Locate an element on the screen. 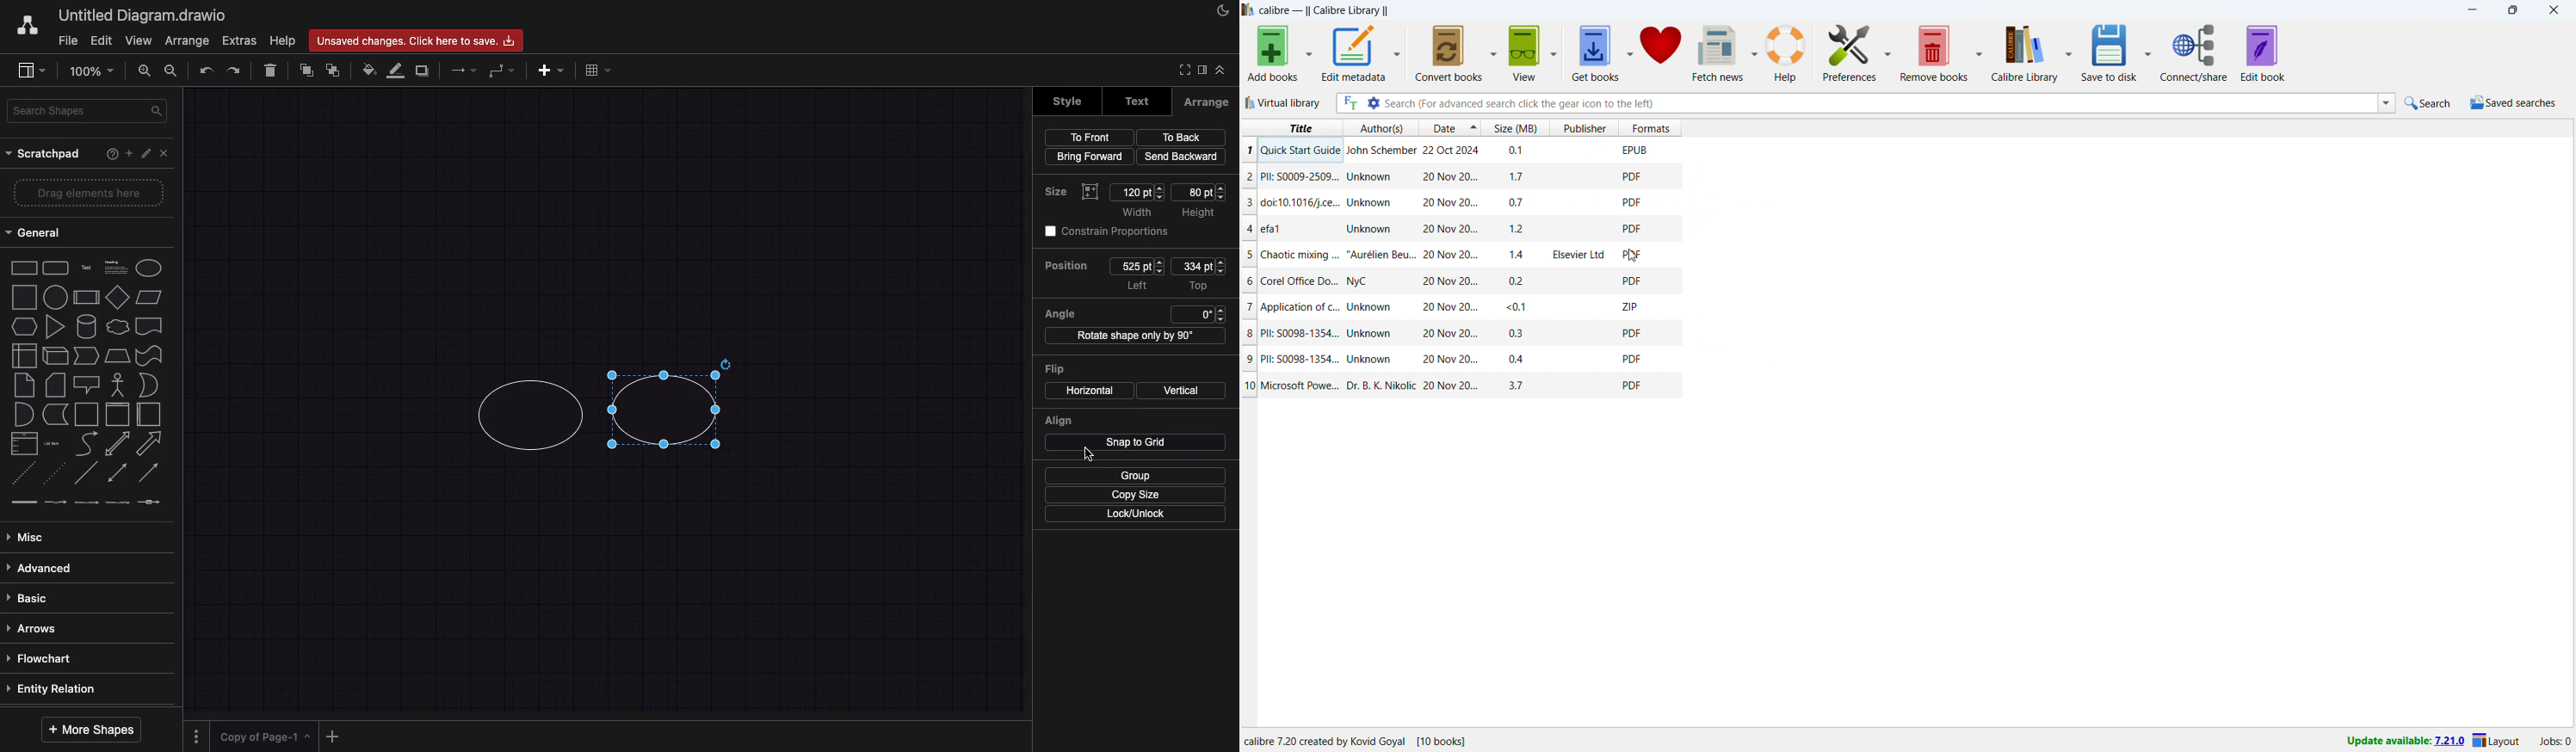 This screenshot has width=2576, height=756. > aor10.1016/).ce... Unknown <U Nov ZU... u.r POF is located at coordinates (1487, 203).